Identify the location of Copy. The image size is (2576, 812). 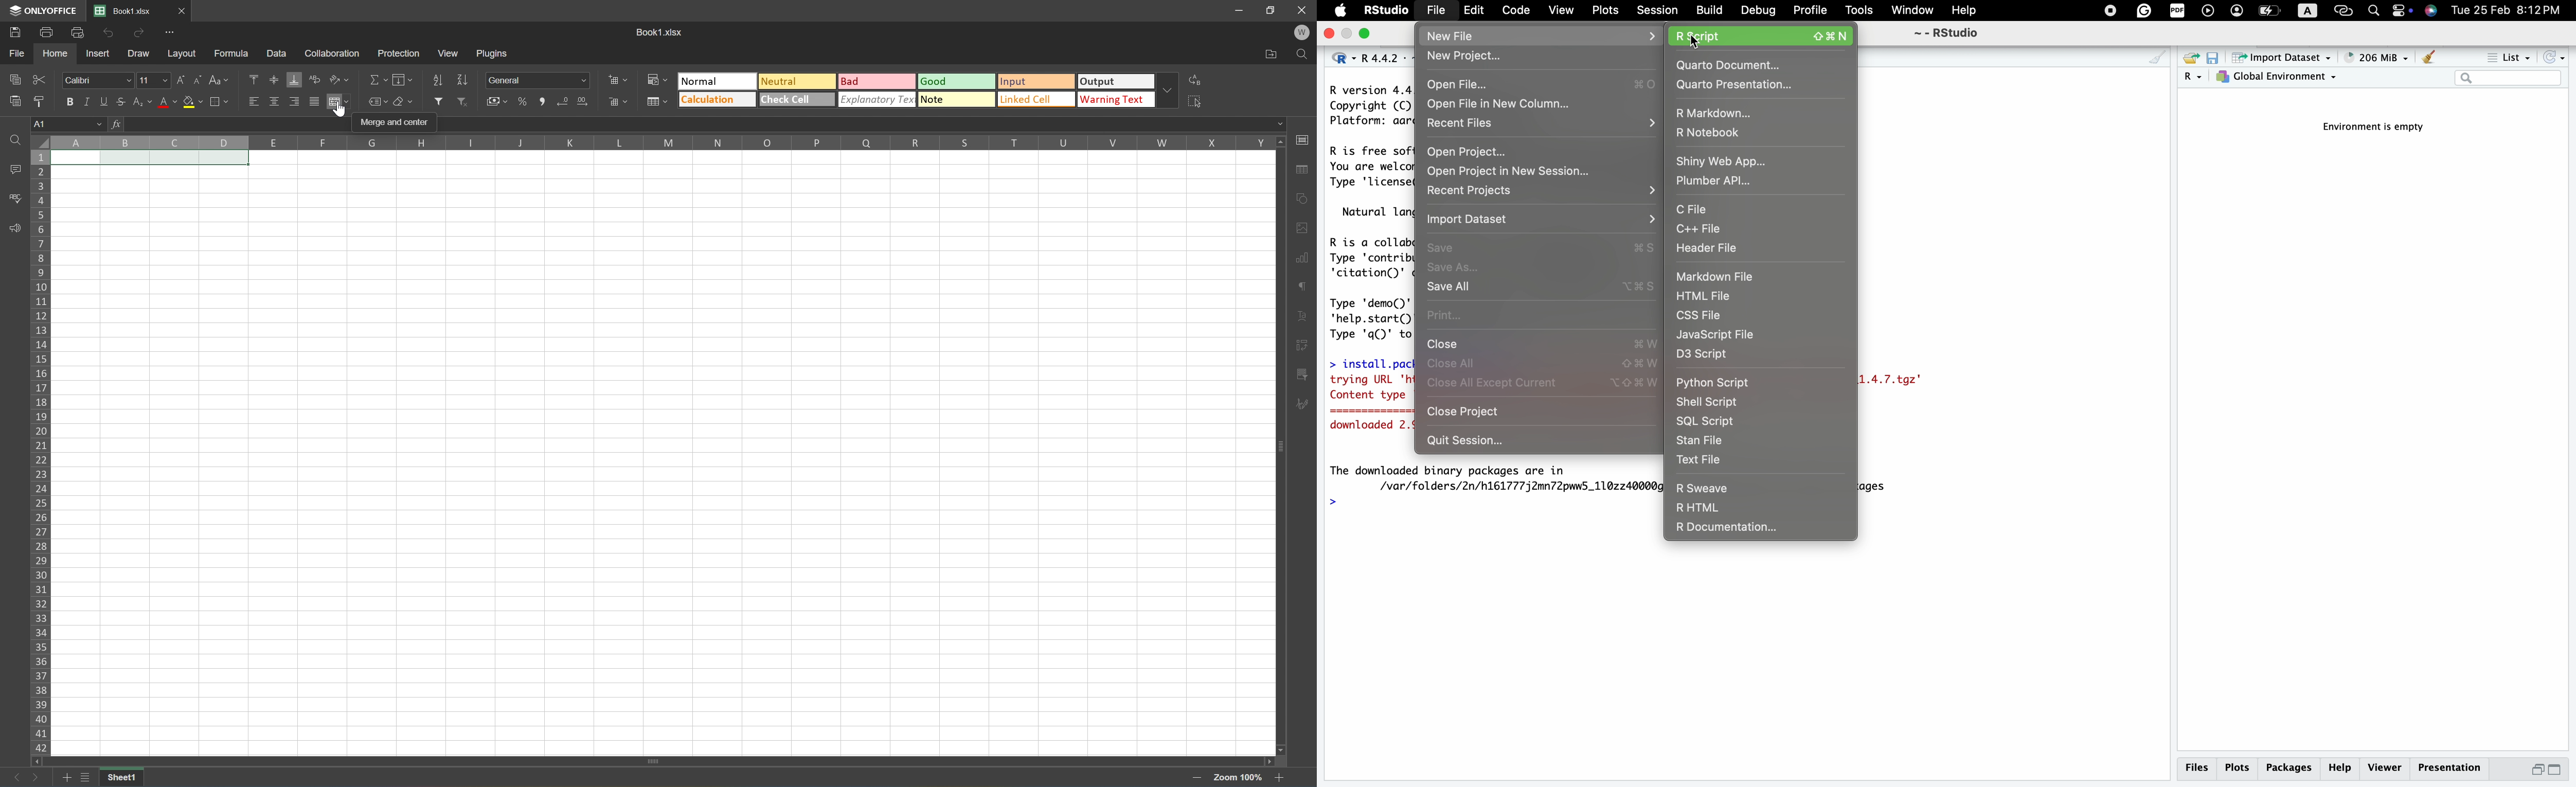
(15, 78).